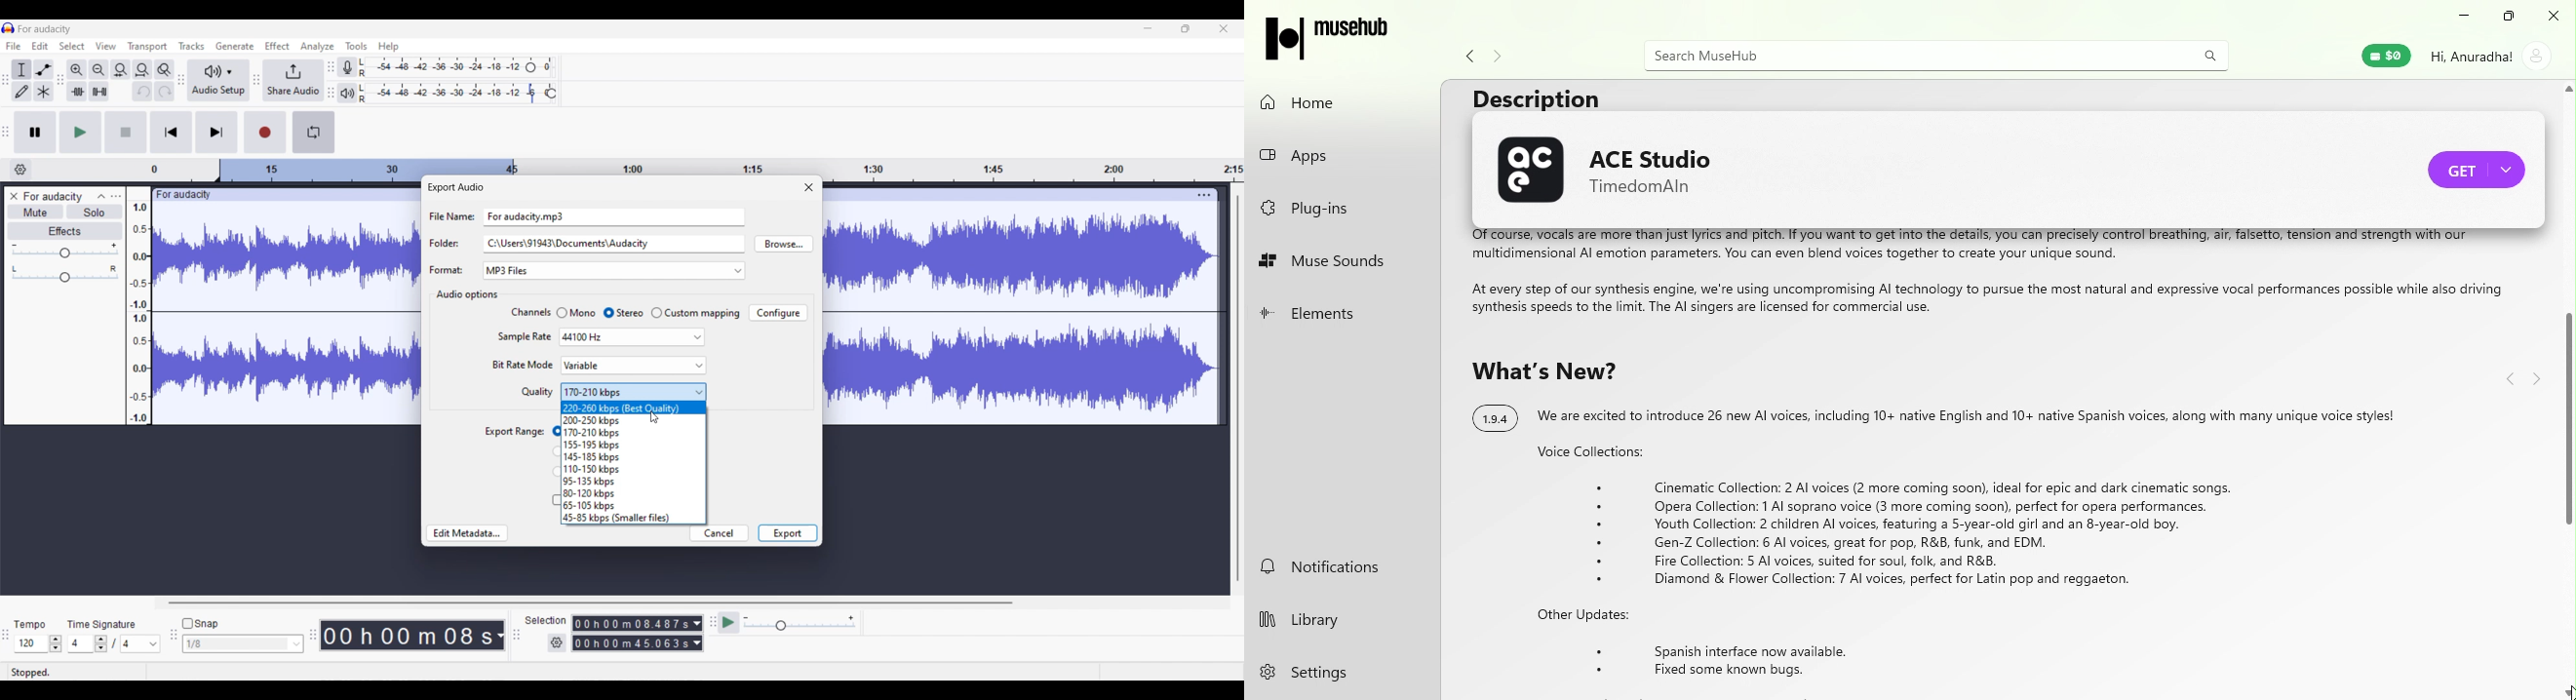 This screenshot has height=700, width=2576. I want to click on Pause, so click(35, 132).